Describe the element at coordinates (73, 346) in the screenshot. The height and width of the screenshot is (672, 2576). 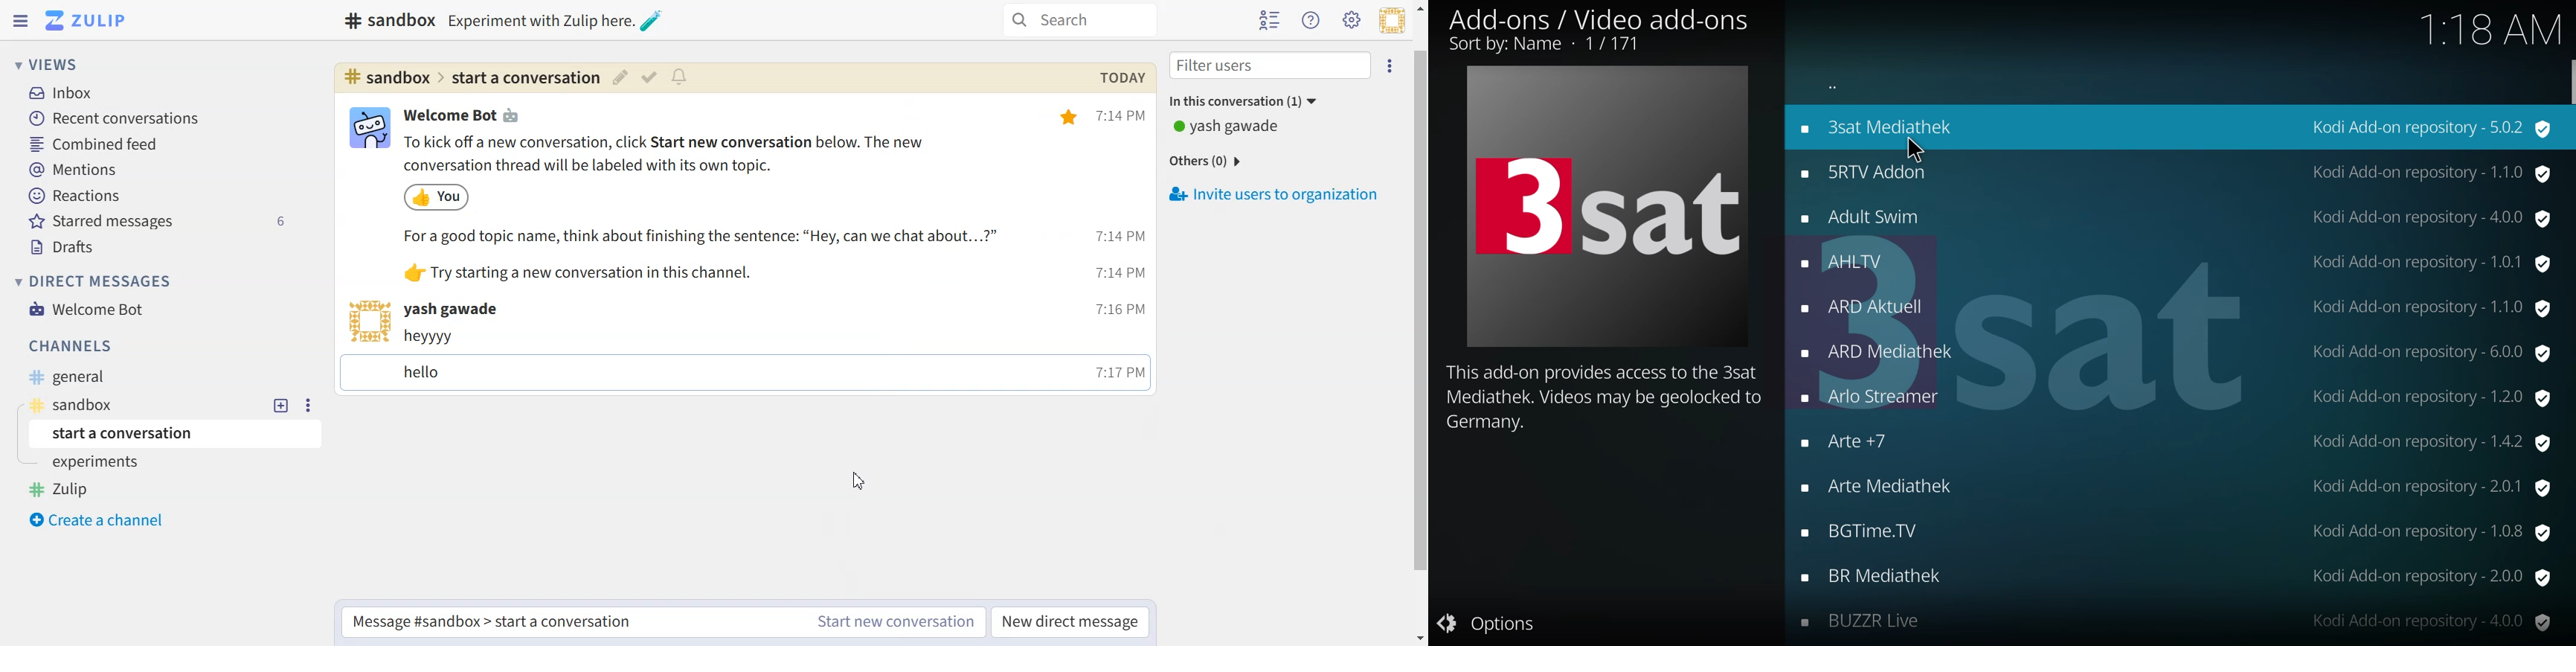
I see `Channels` at that location.